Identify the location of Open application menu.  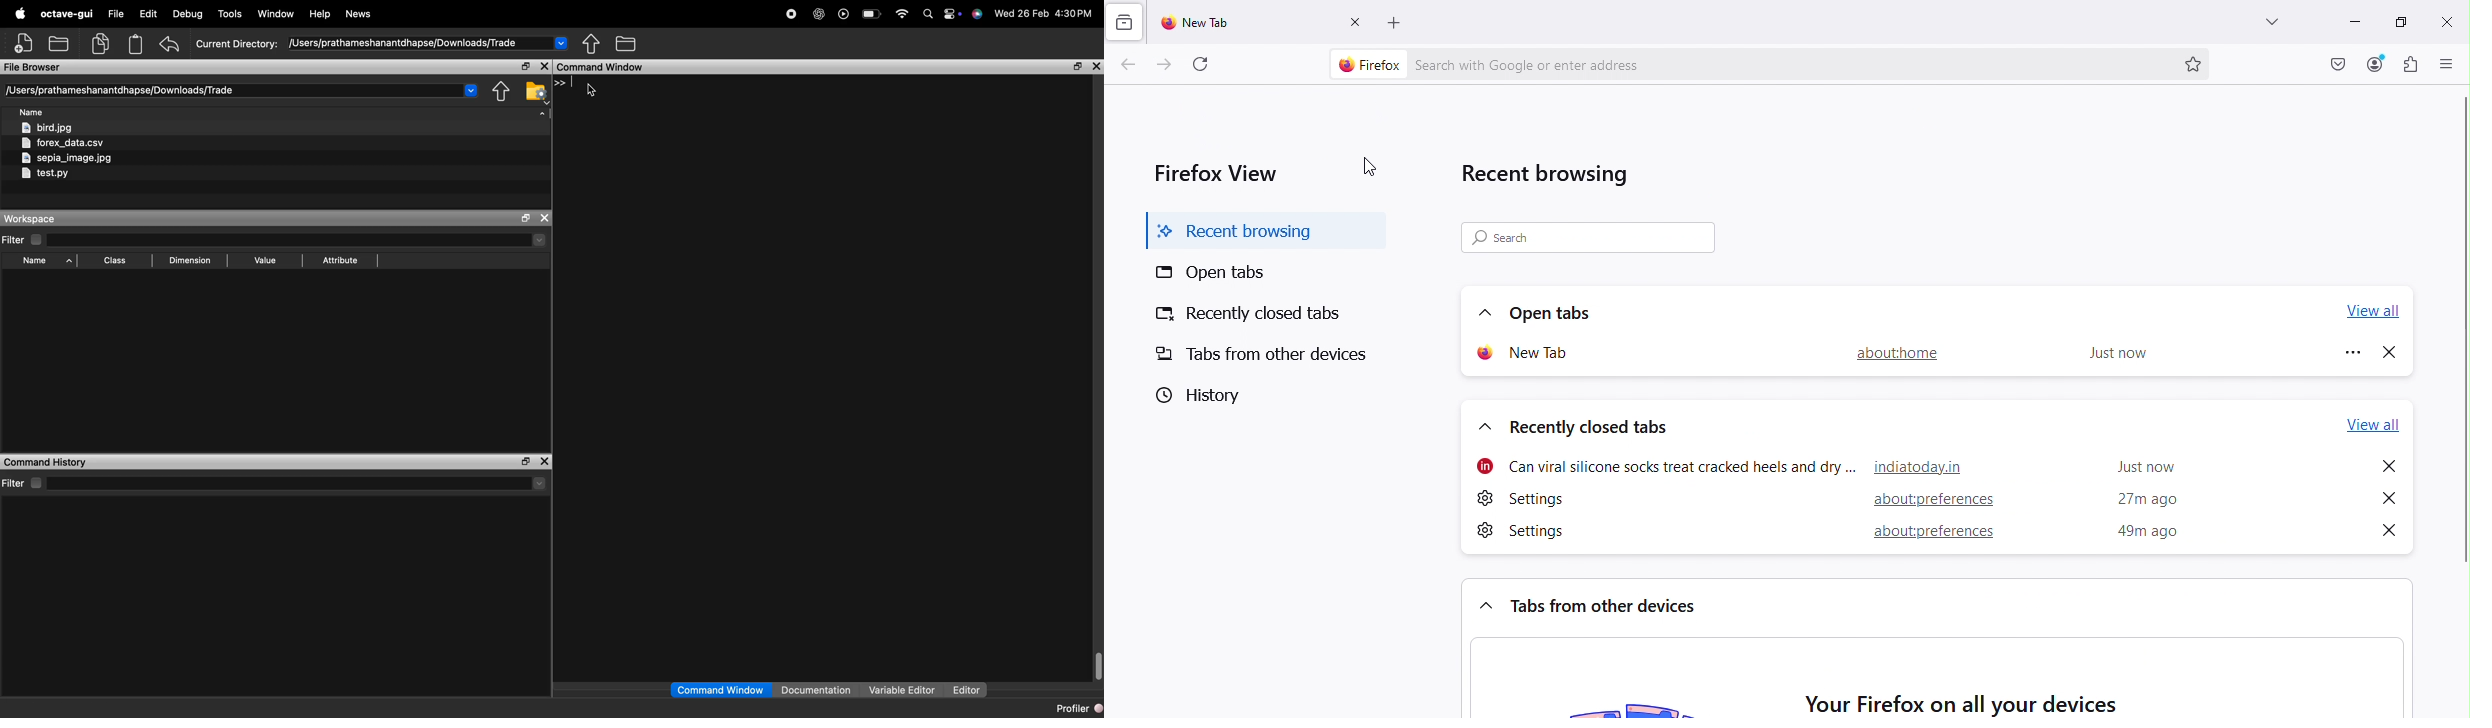
(2445, 64).